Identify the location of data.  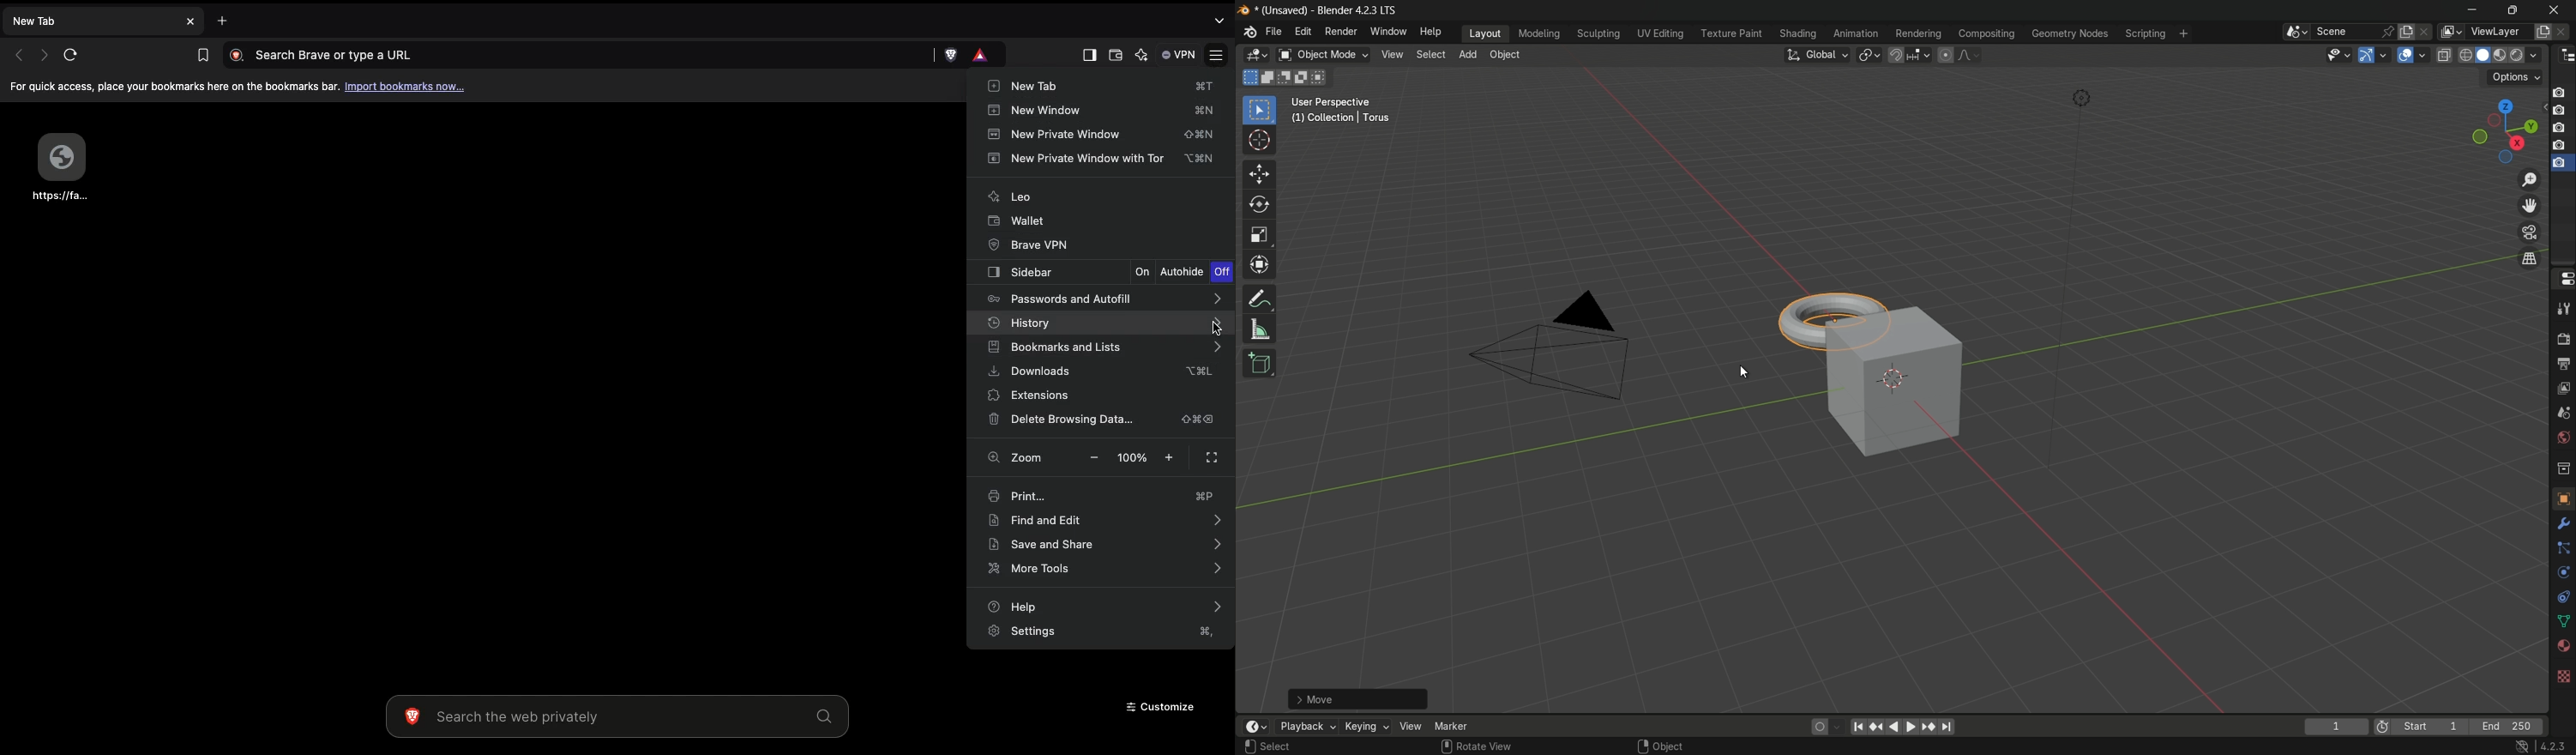
(2561, 622).